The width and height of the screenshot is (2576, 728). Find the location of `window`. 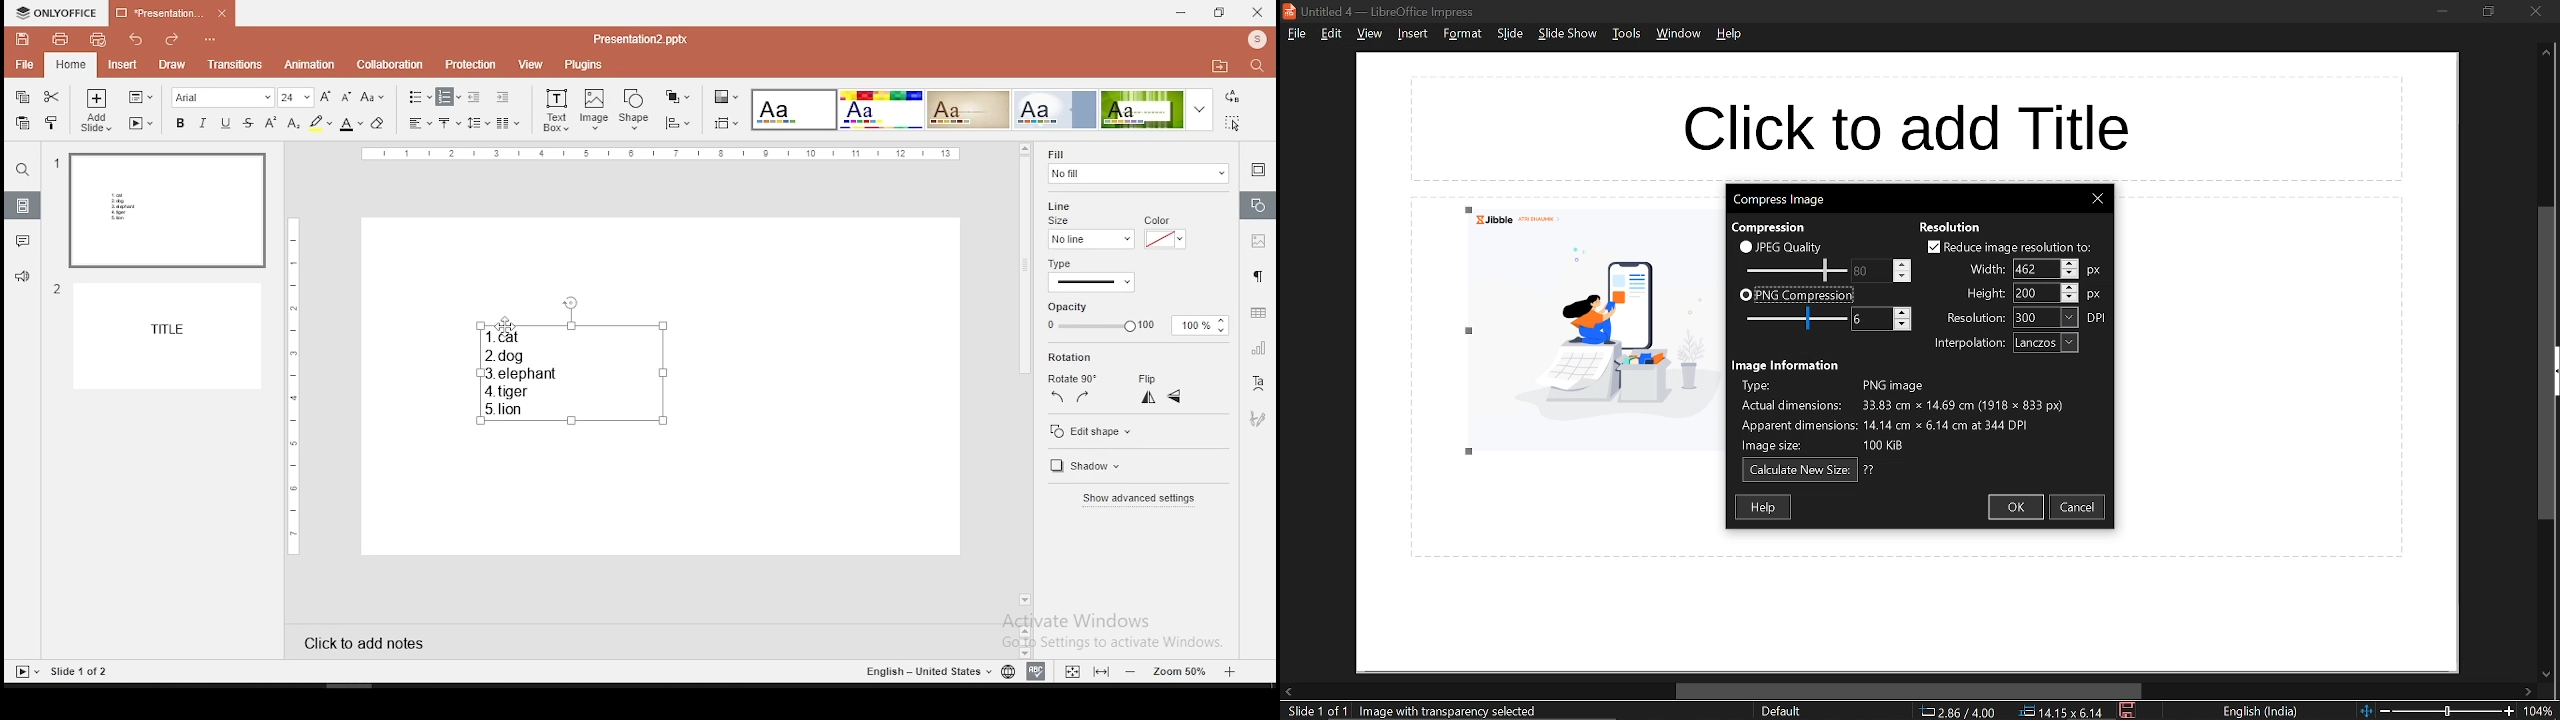

window is located at coordinates (1681, 34).